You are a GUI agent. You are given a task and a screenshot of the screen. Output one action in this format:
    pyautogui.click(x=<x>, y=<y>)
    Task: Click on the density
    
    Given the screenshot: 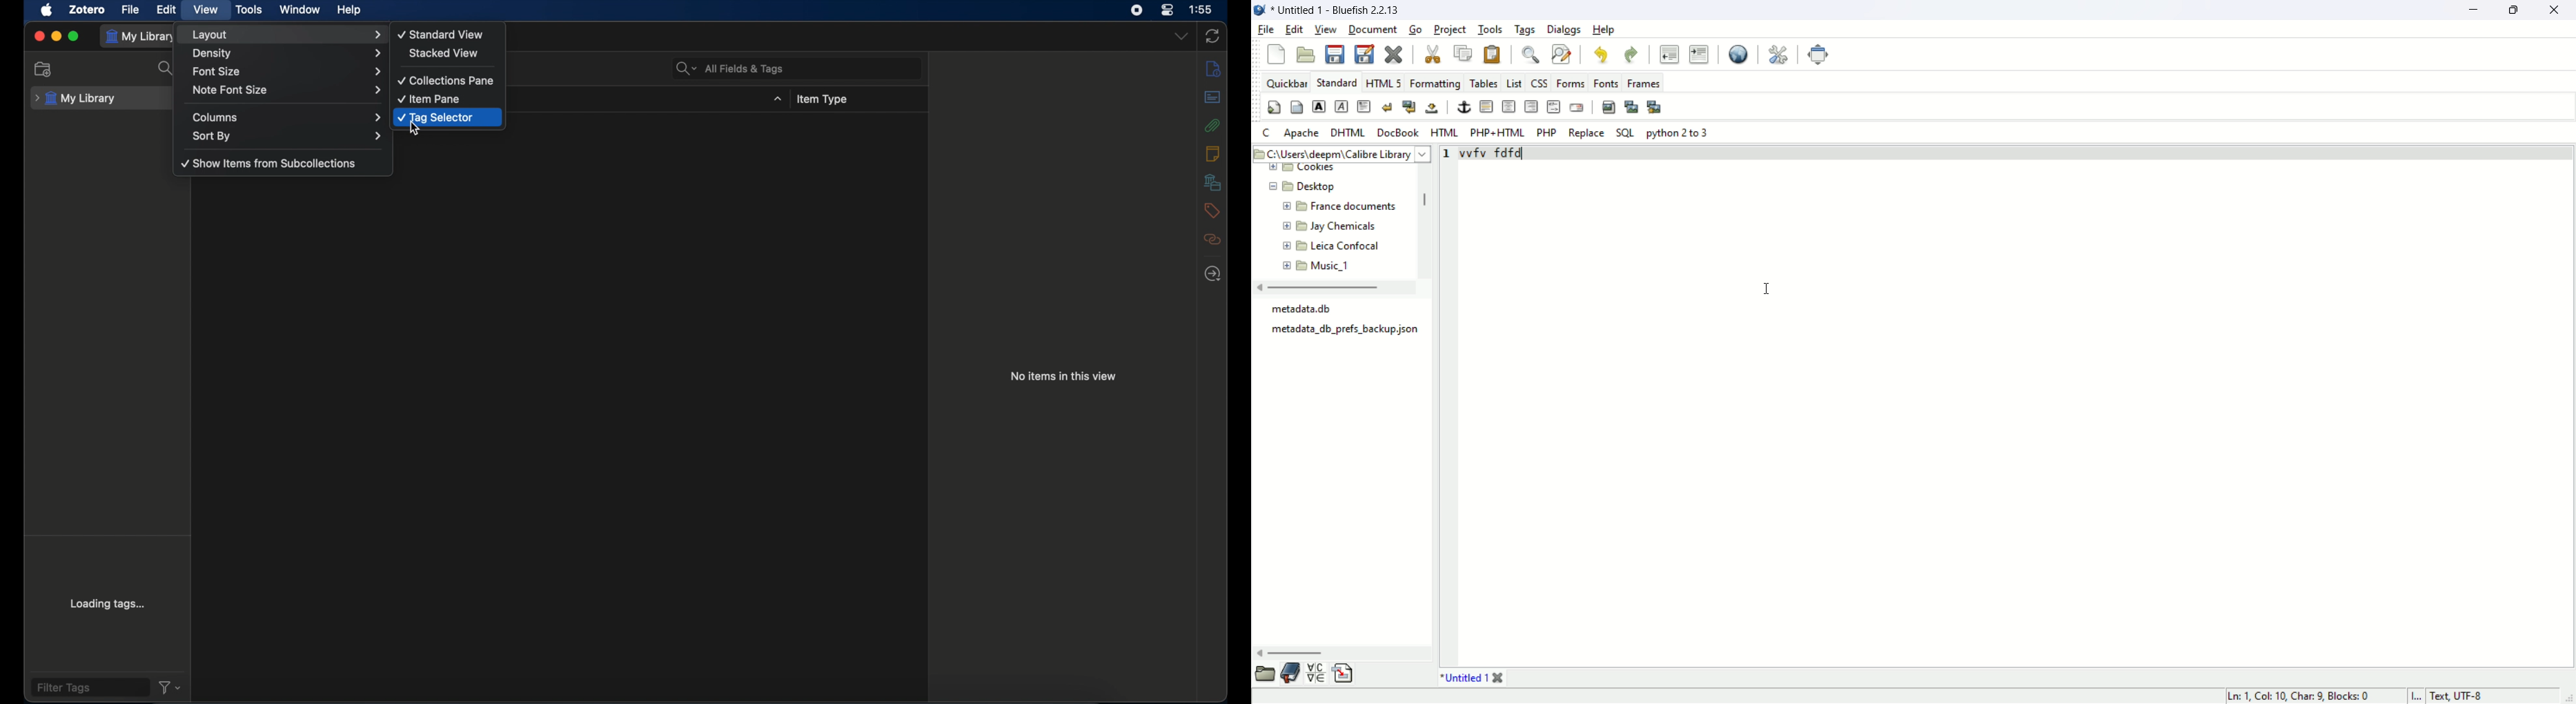 What is the action you would take?
    pyautogui.click(x=287, y=55)
    